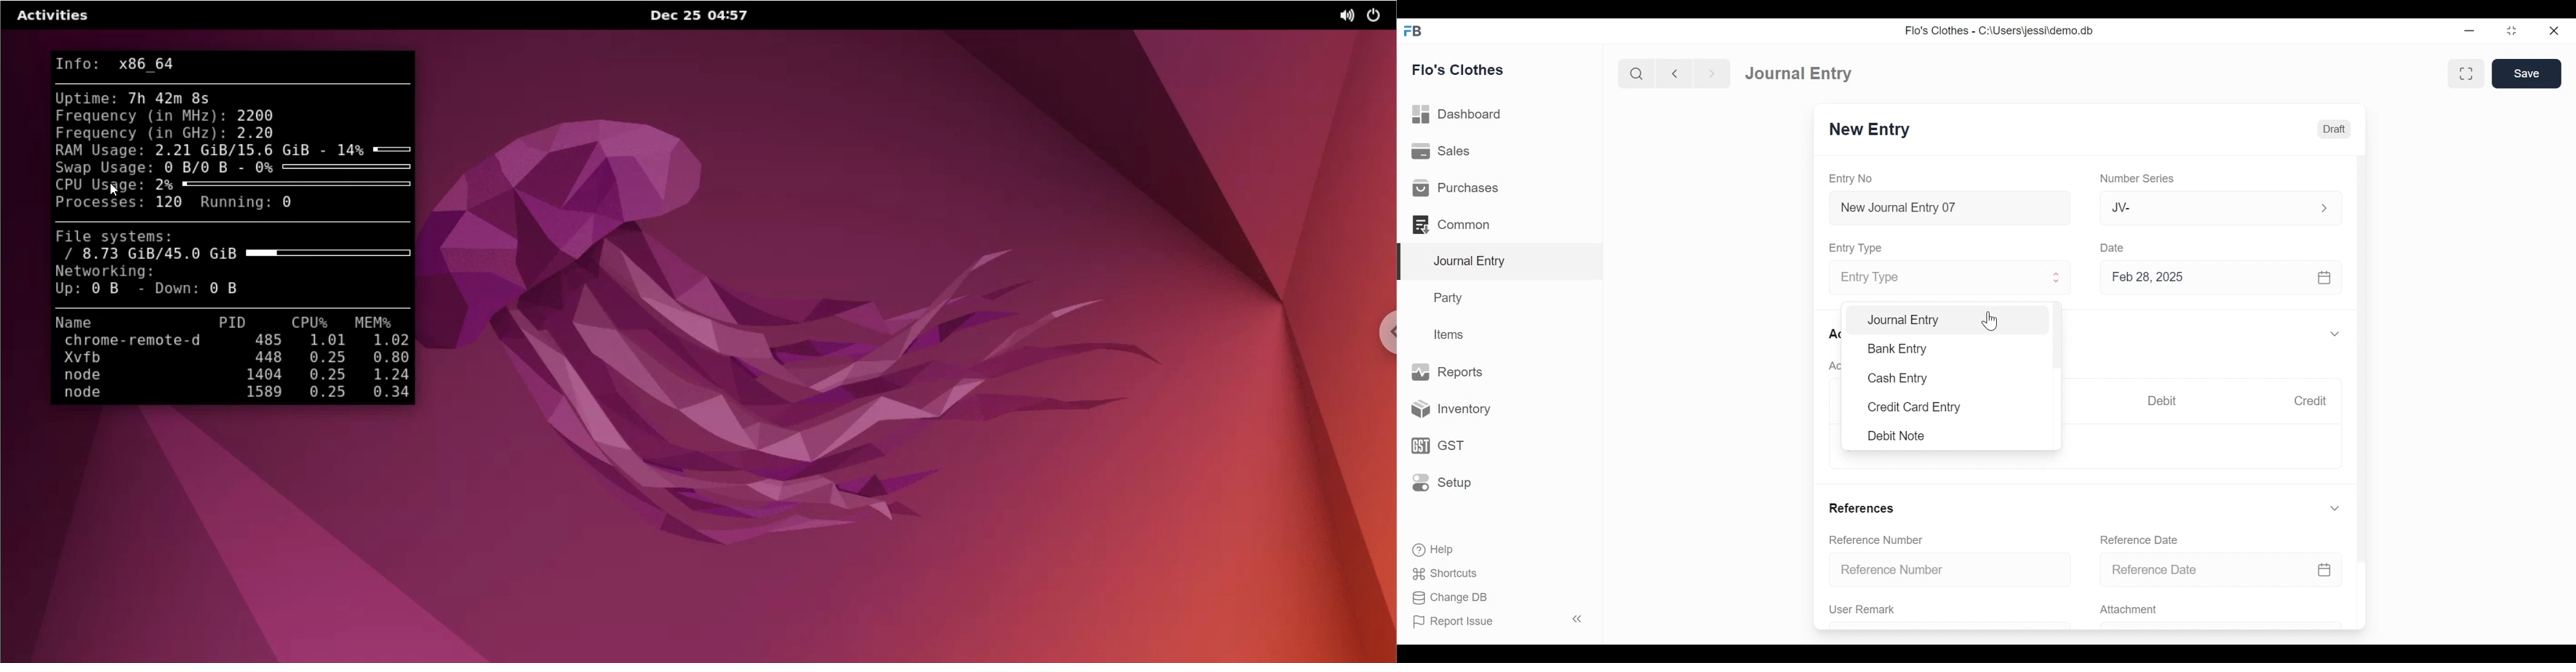 The width and height of the screenshot is (2576, 672). I want to click on Sales, so click(1443, 150).